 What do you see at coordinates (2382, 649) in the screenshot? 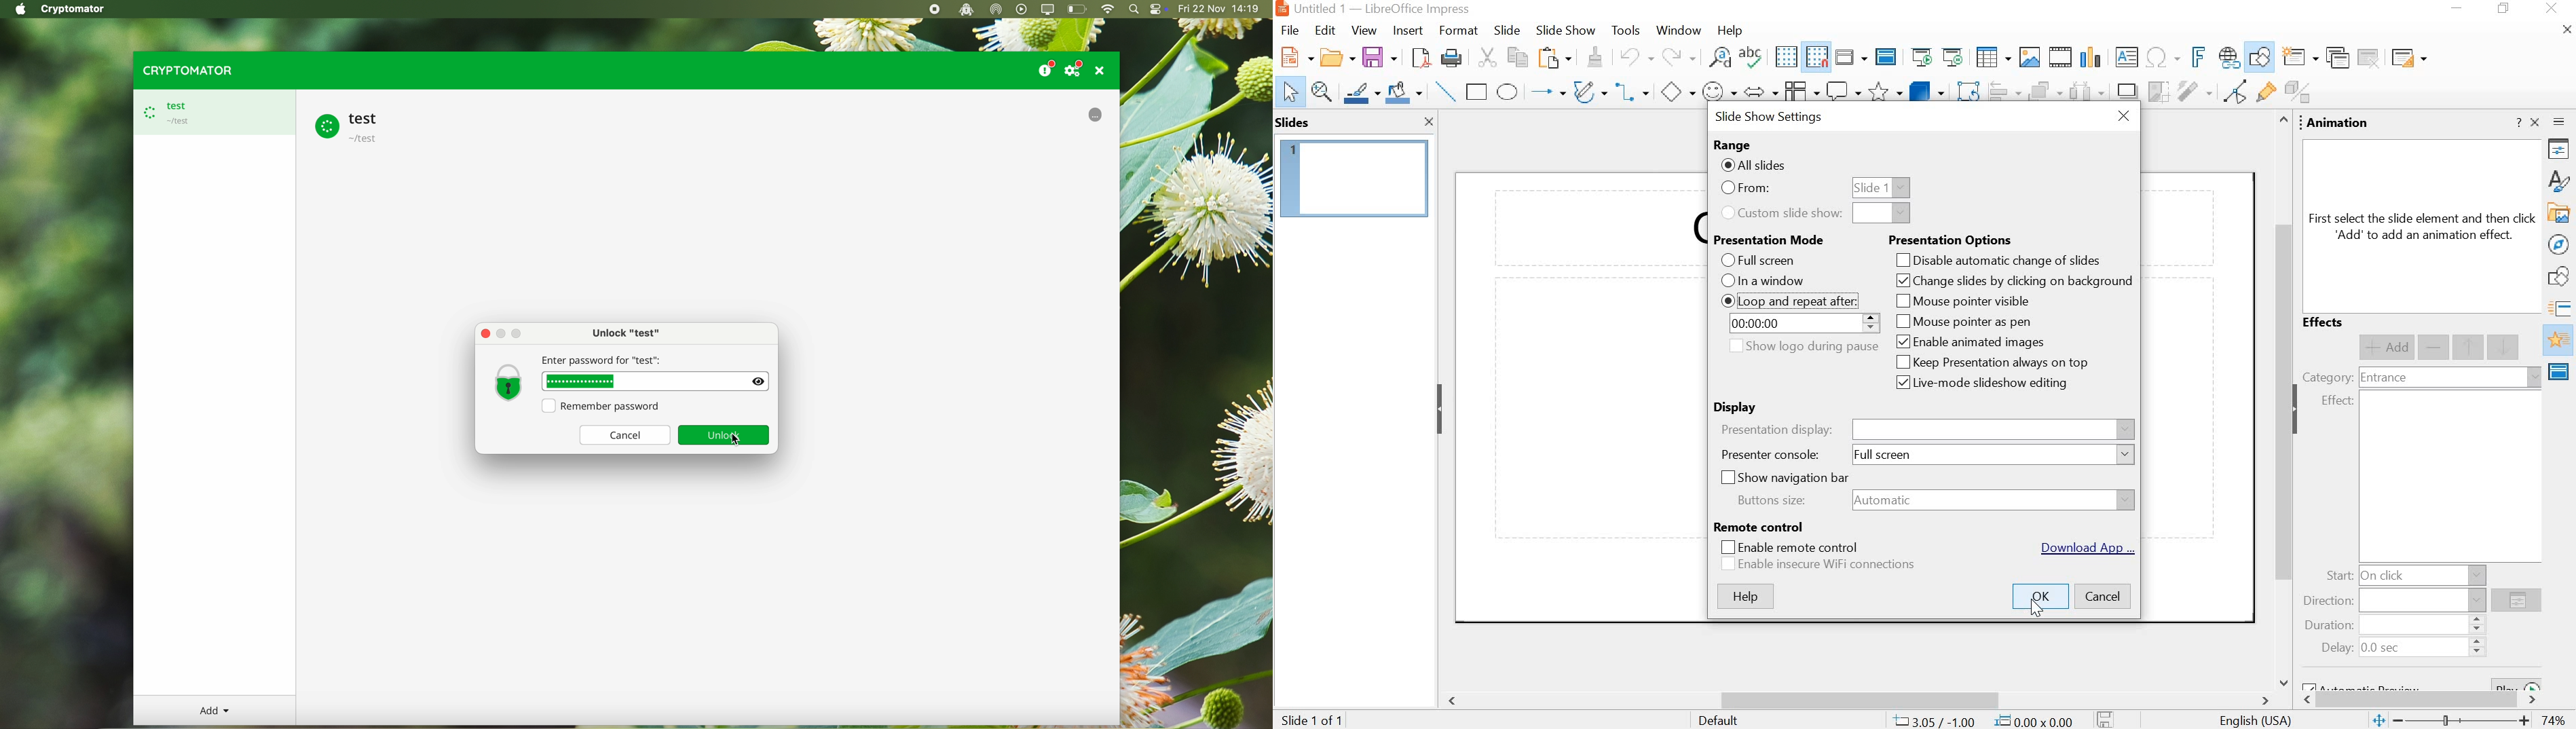
I see `0.0 sec` at bounding box center [2382, 649].